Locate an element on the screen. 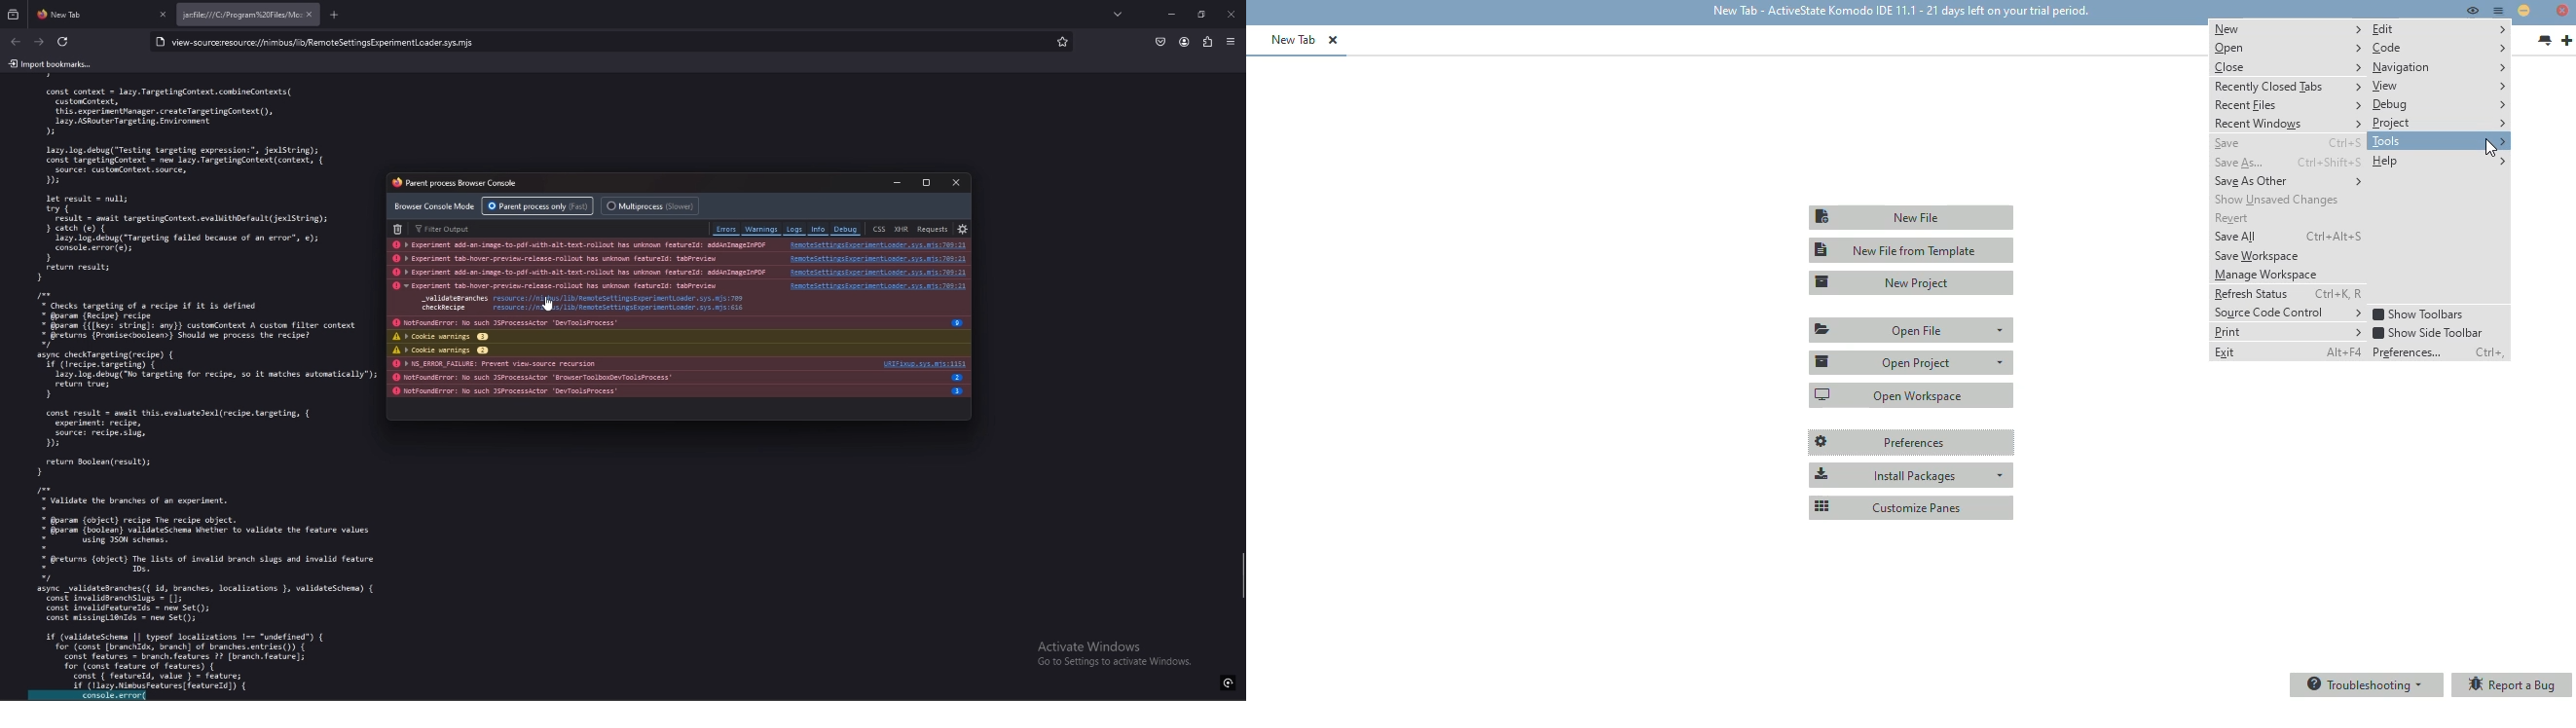 The height and width of the screenshot is (728, 2576). save as other is located at coordinates (2289, 181).